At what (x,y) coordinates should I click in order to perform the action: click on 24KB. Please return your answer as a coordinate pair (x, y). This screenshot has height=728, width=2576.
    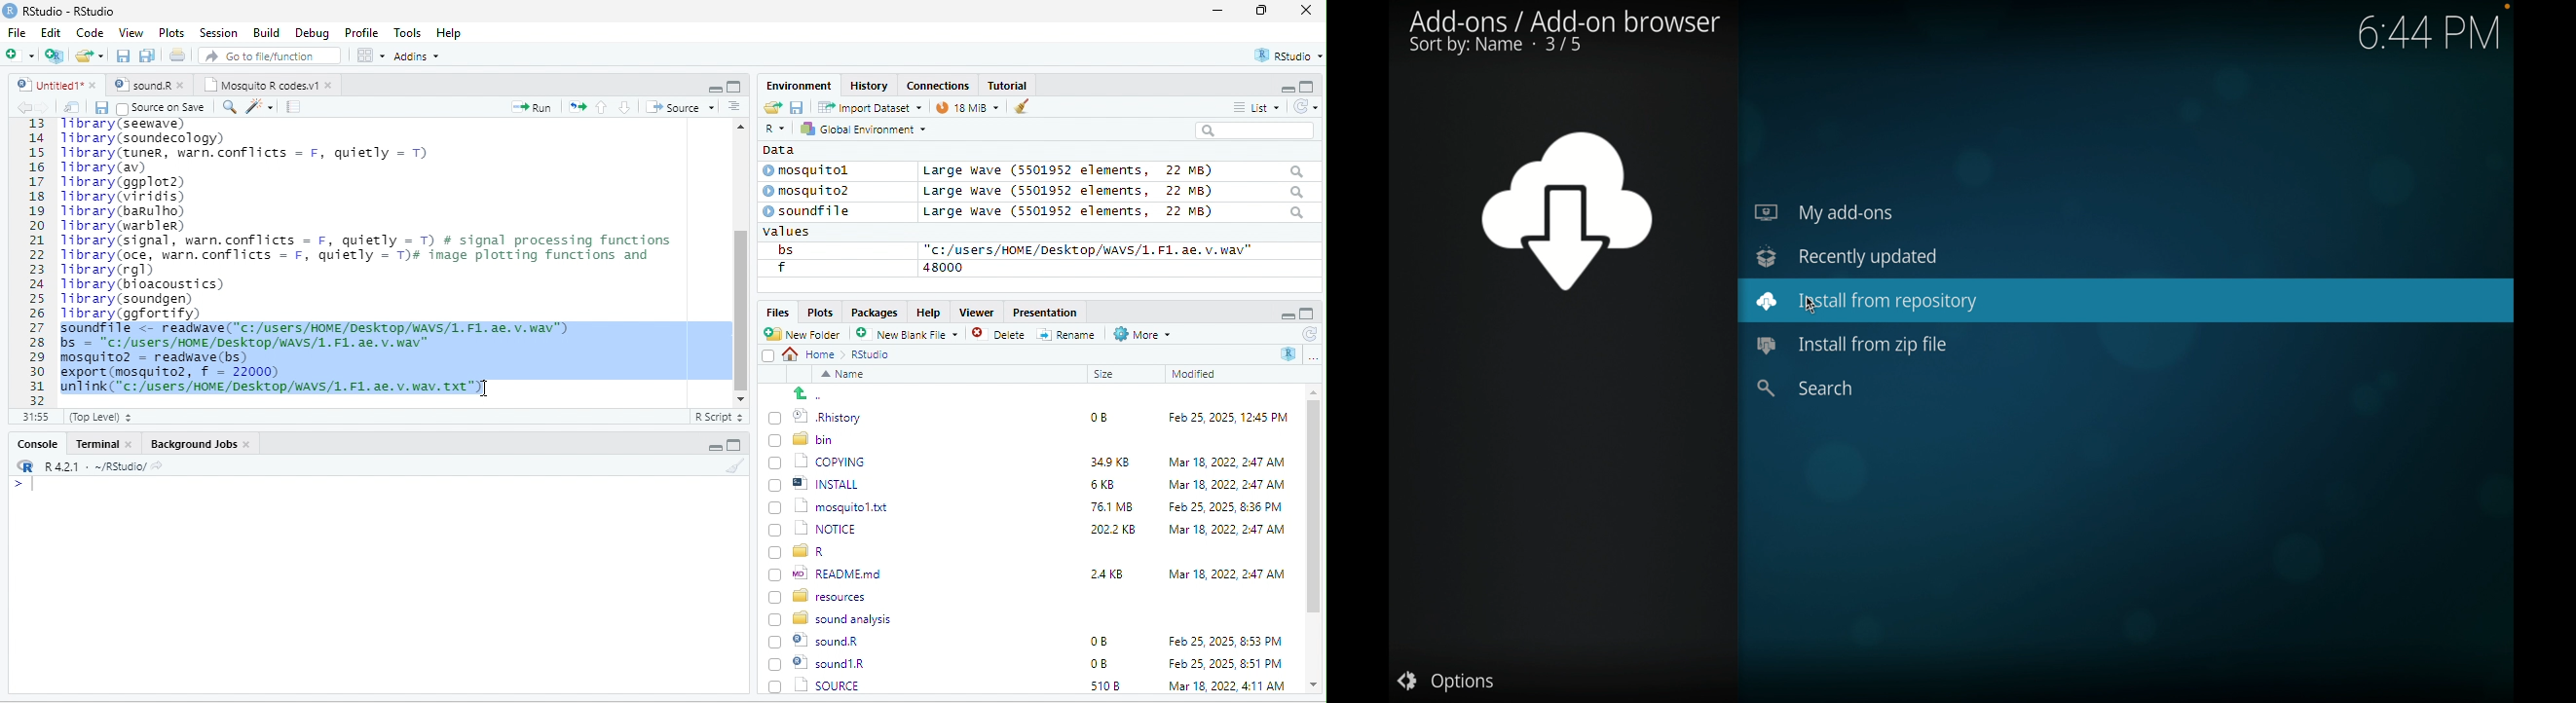
    Looking at the image, I should click on (1103, 573).